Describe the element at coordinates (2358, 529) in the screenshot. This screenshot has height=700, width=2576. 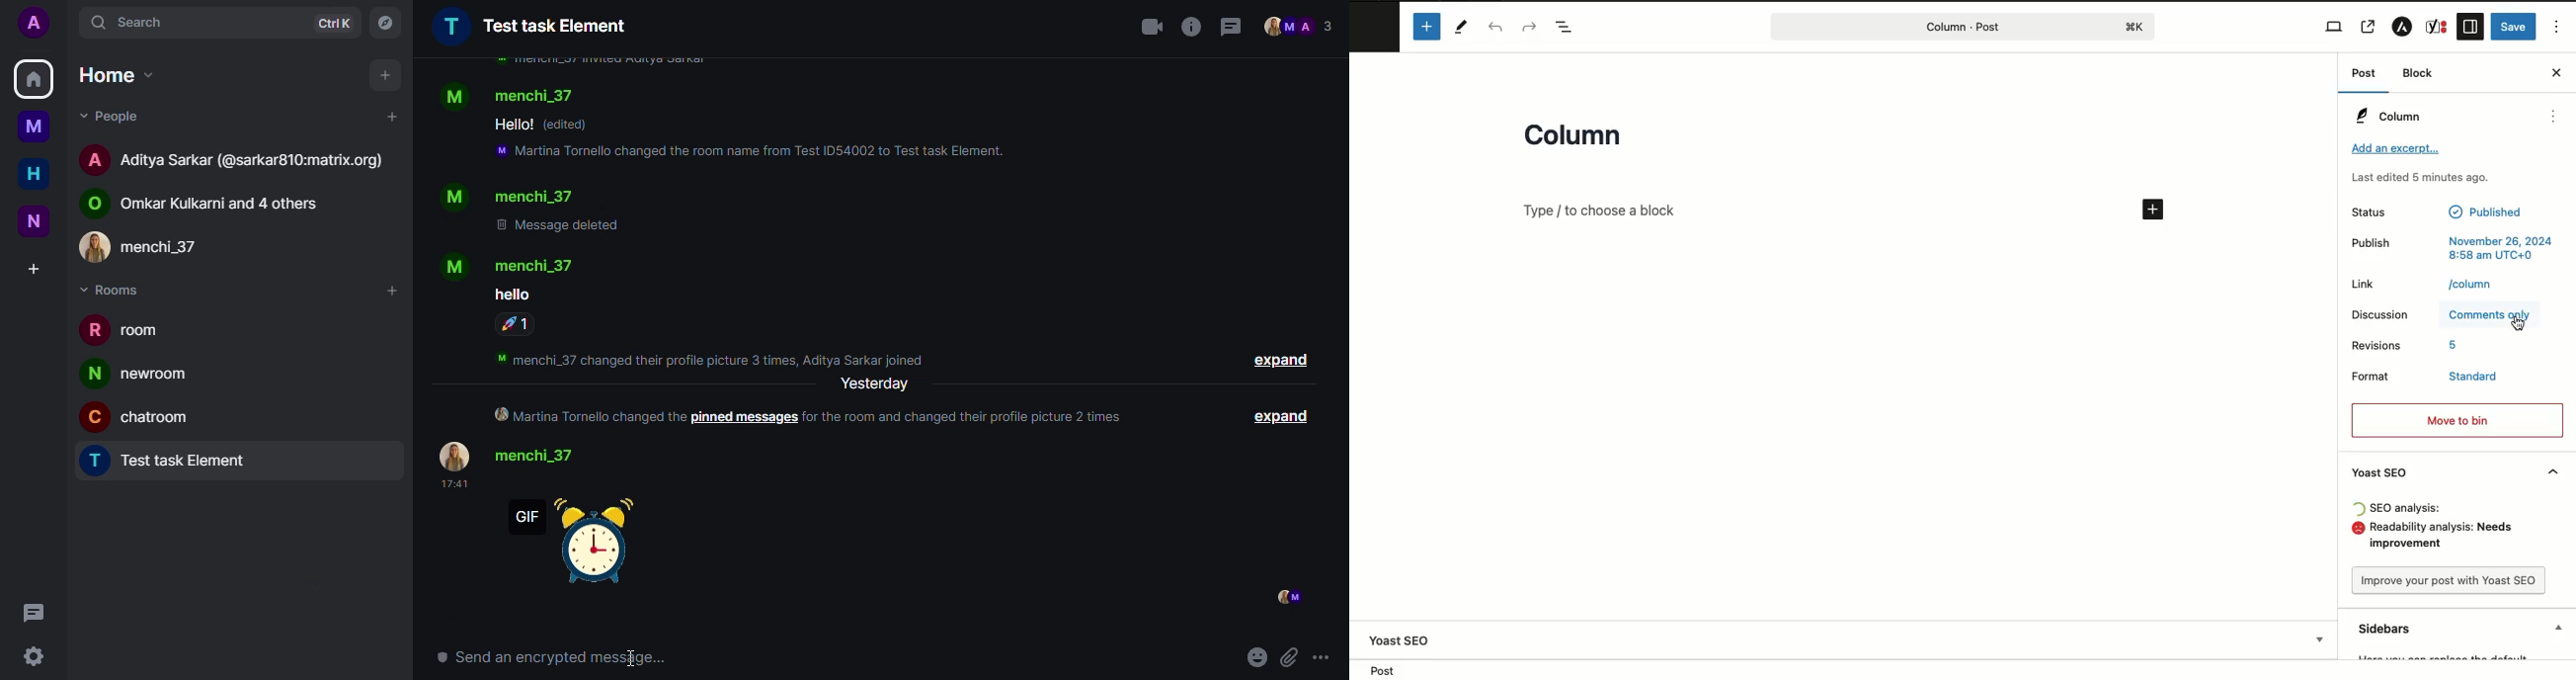
I see `emoji` at that location.